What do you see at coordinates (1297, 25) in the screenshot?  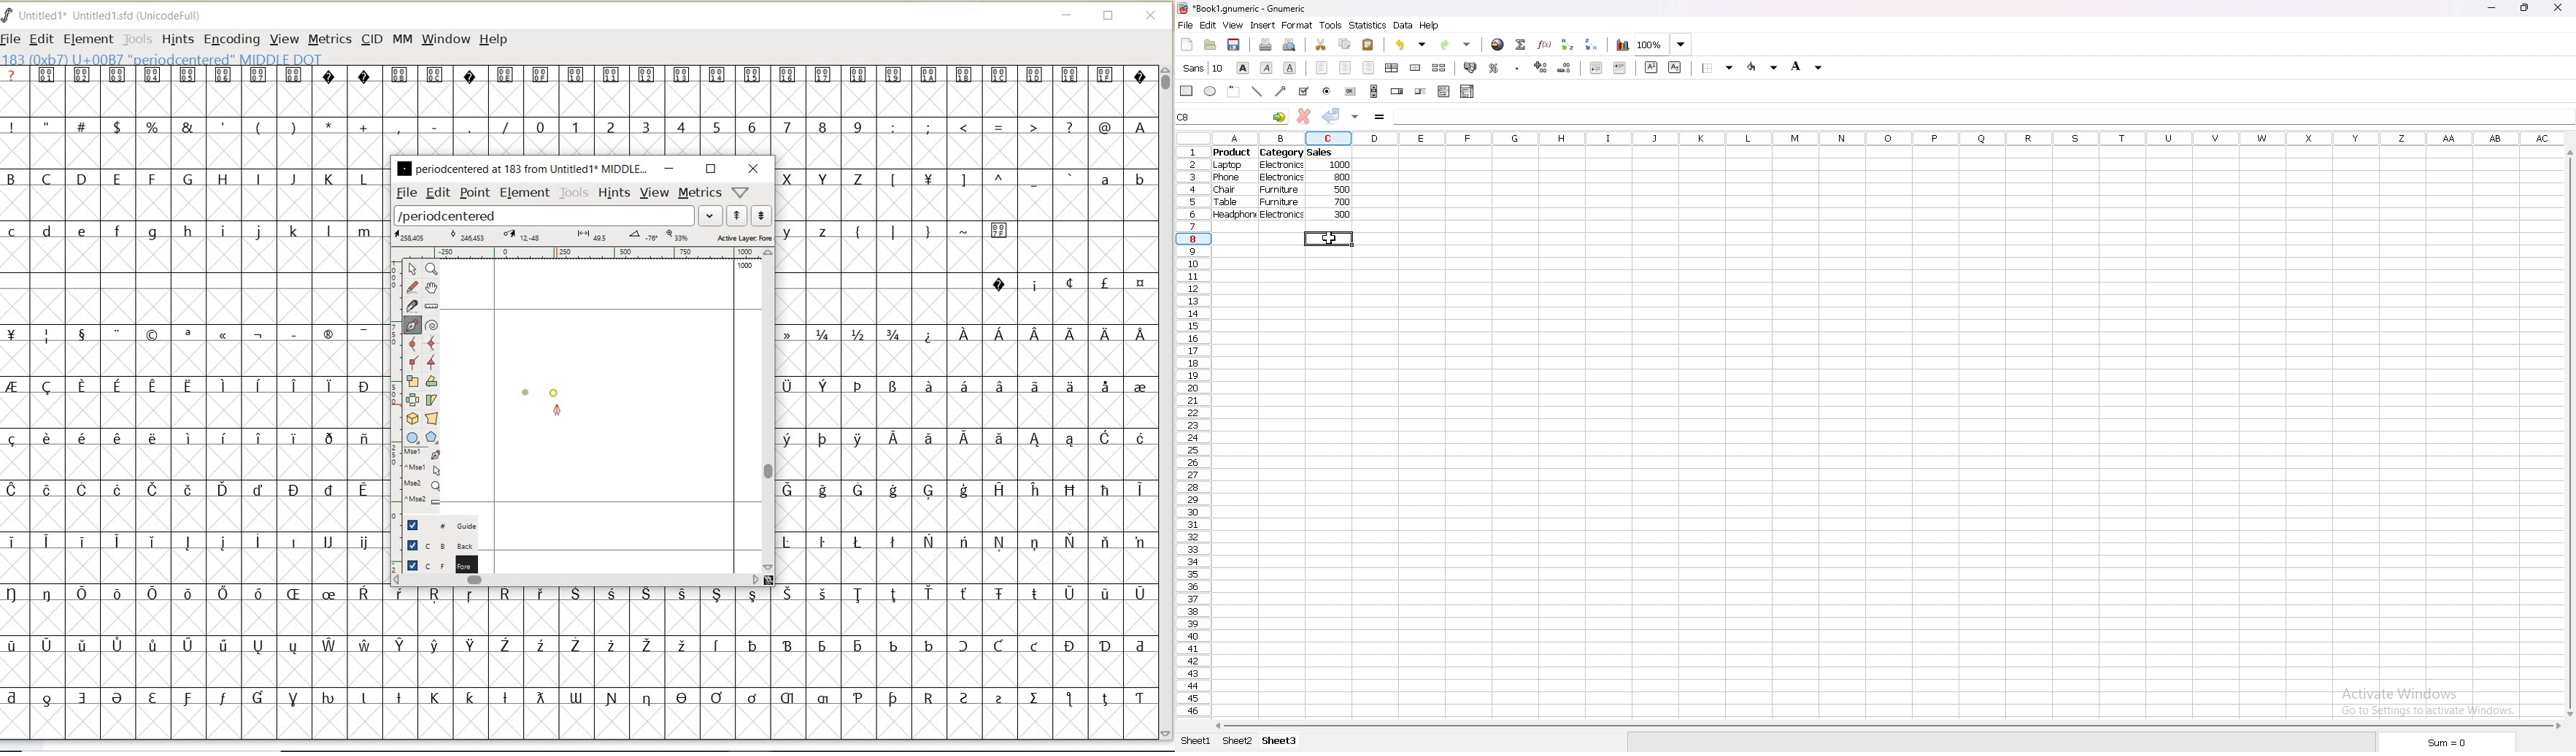 I see `format` at bounding box center [1297, 25].